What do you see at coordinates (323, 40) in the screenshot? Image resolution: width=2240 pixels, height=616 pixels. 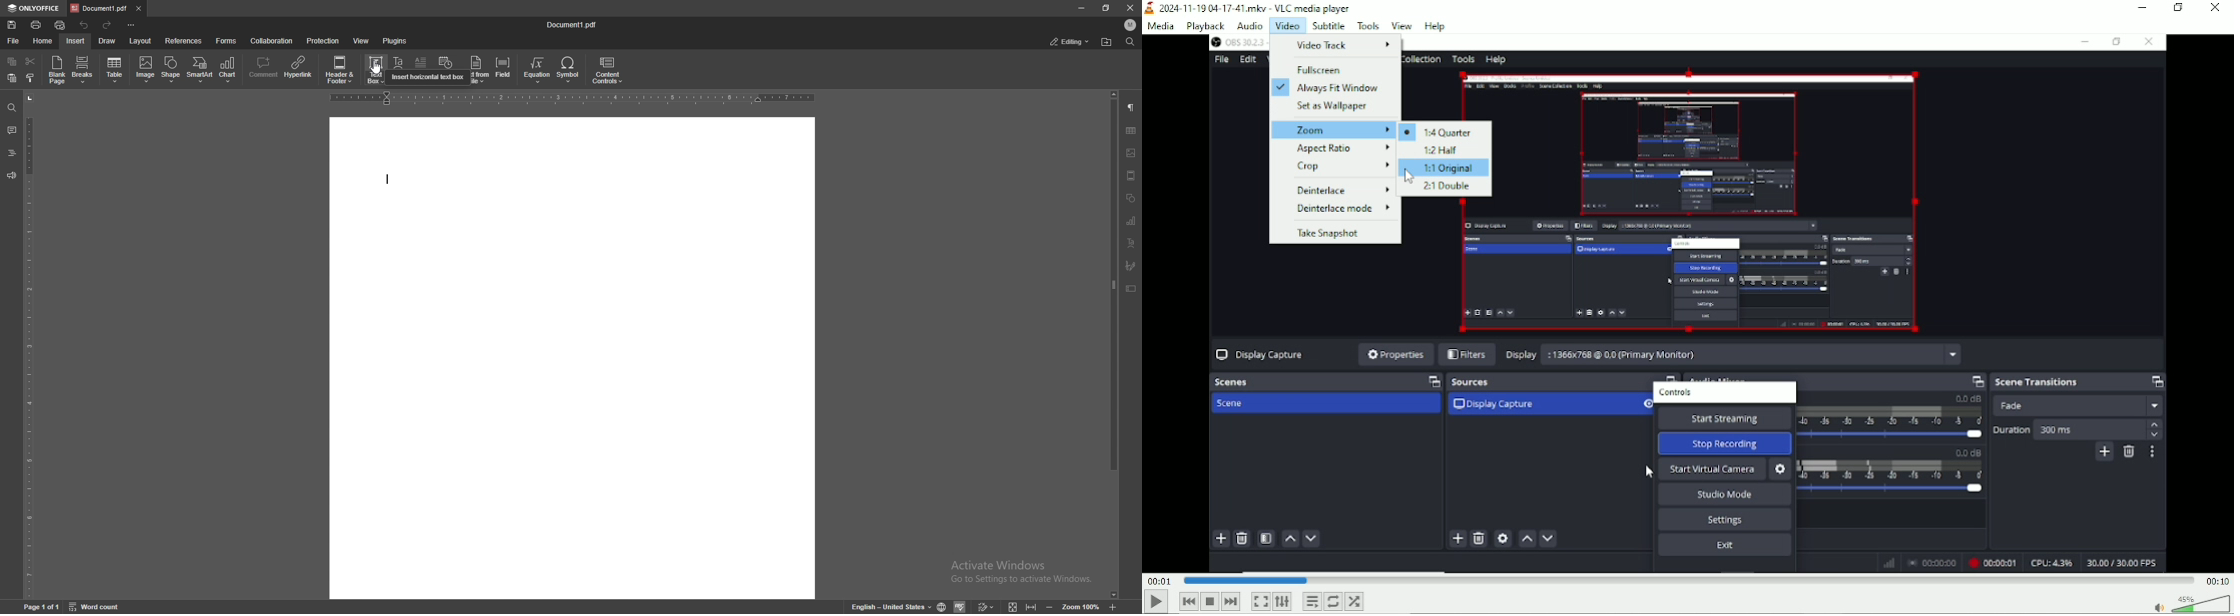 I see `protection` at bounding box center [323, 40].